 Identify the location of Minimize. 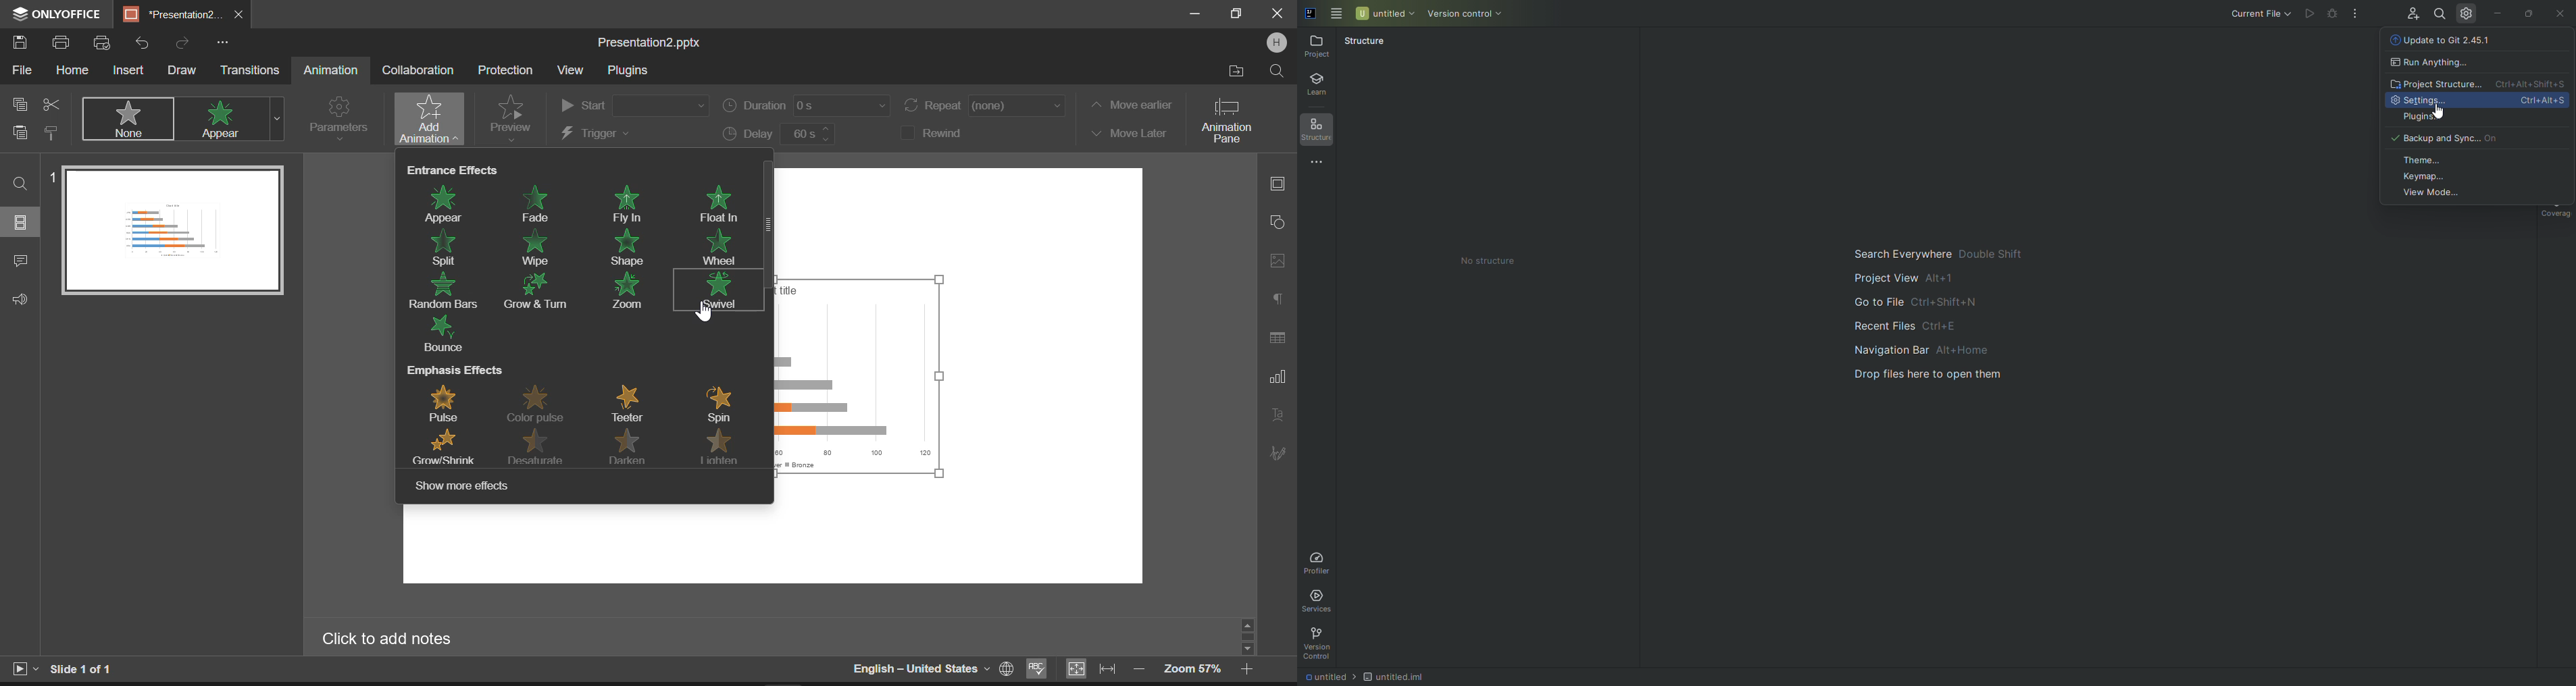
(1238, 14).